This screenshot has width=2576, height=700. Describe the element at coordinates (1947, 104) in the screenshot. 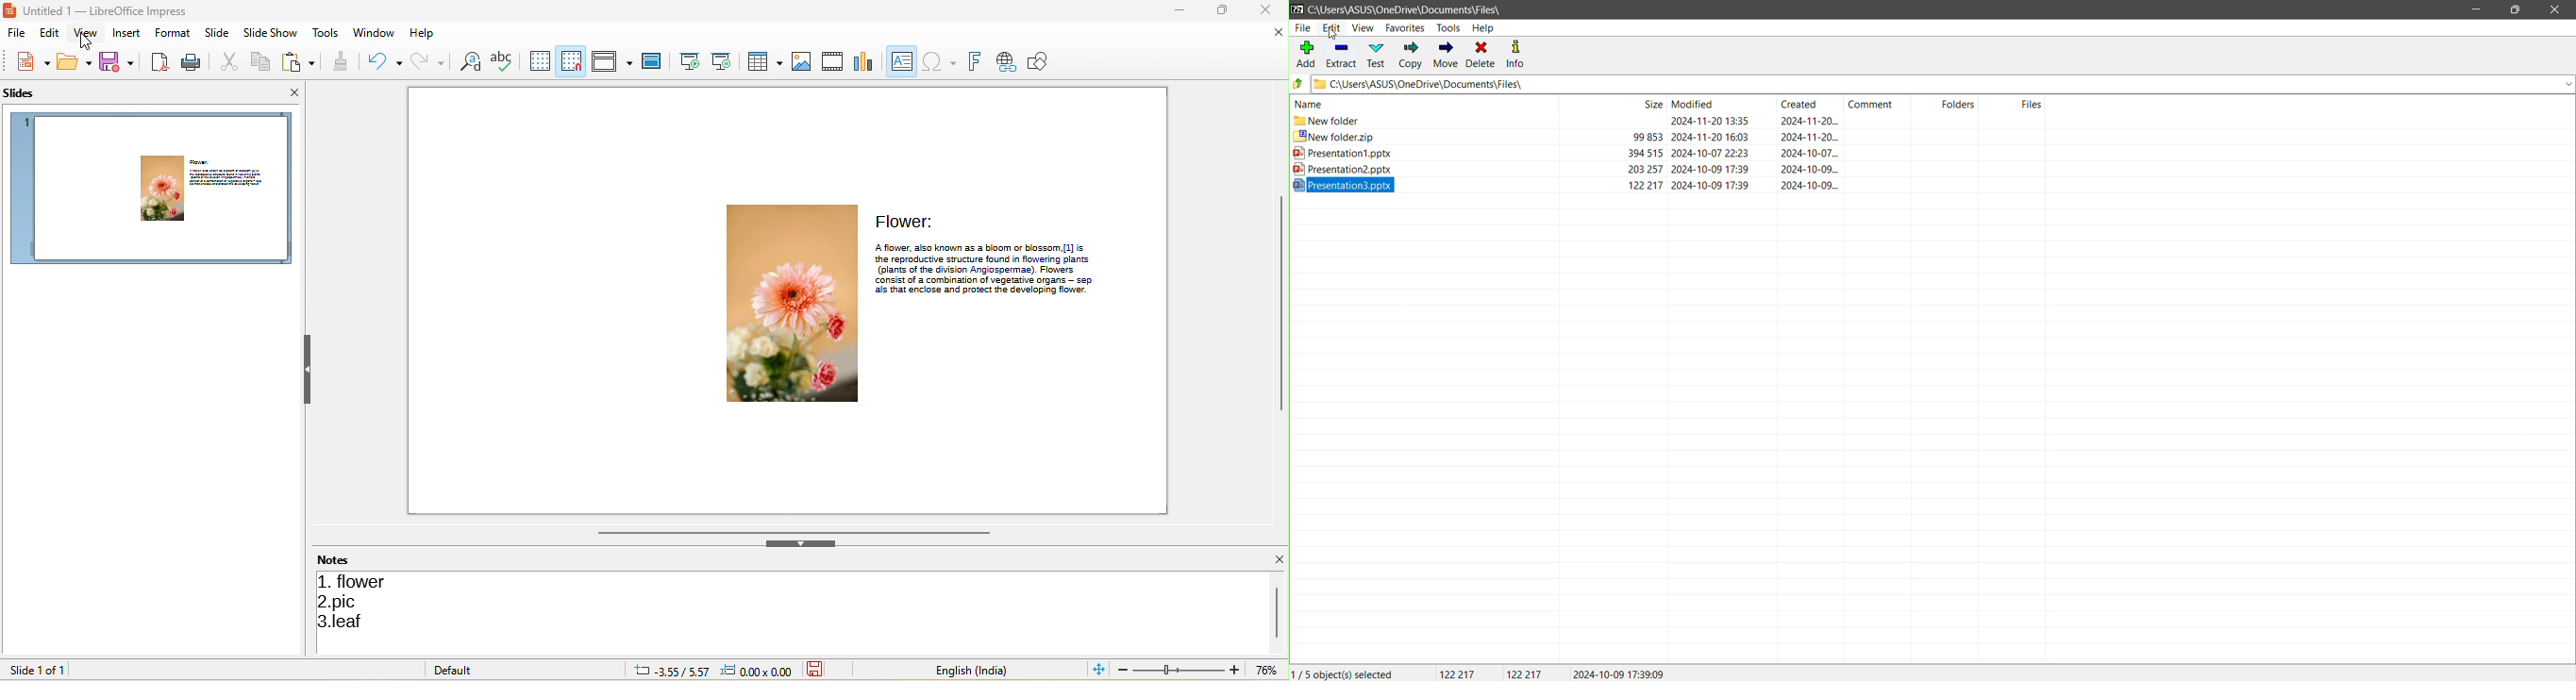

I see `Folders` at that location.